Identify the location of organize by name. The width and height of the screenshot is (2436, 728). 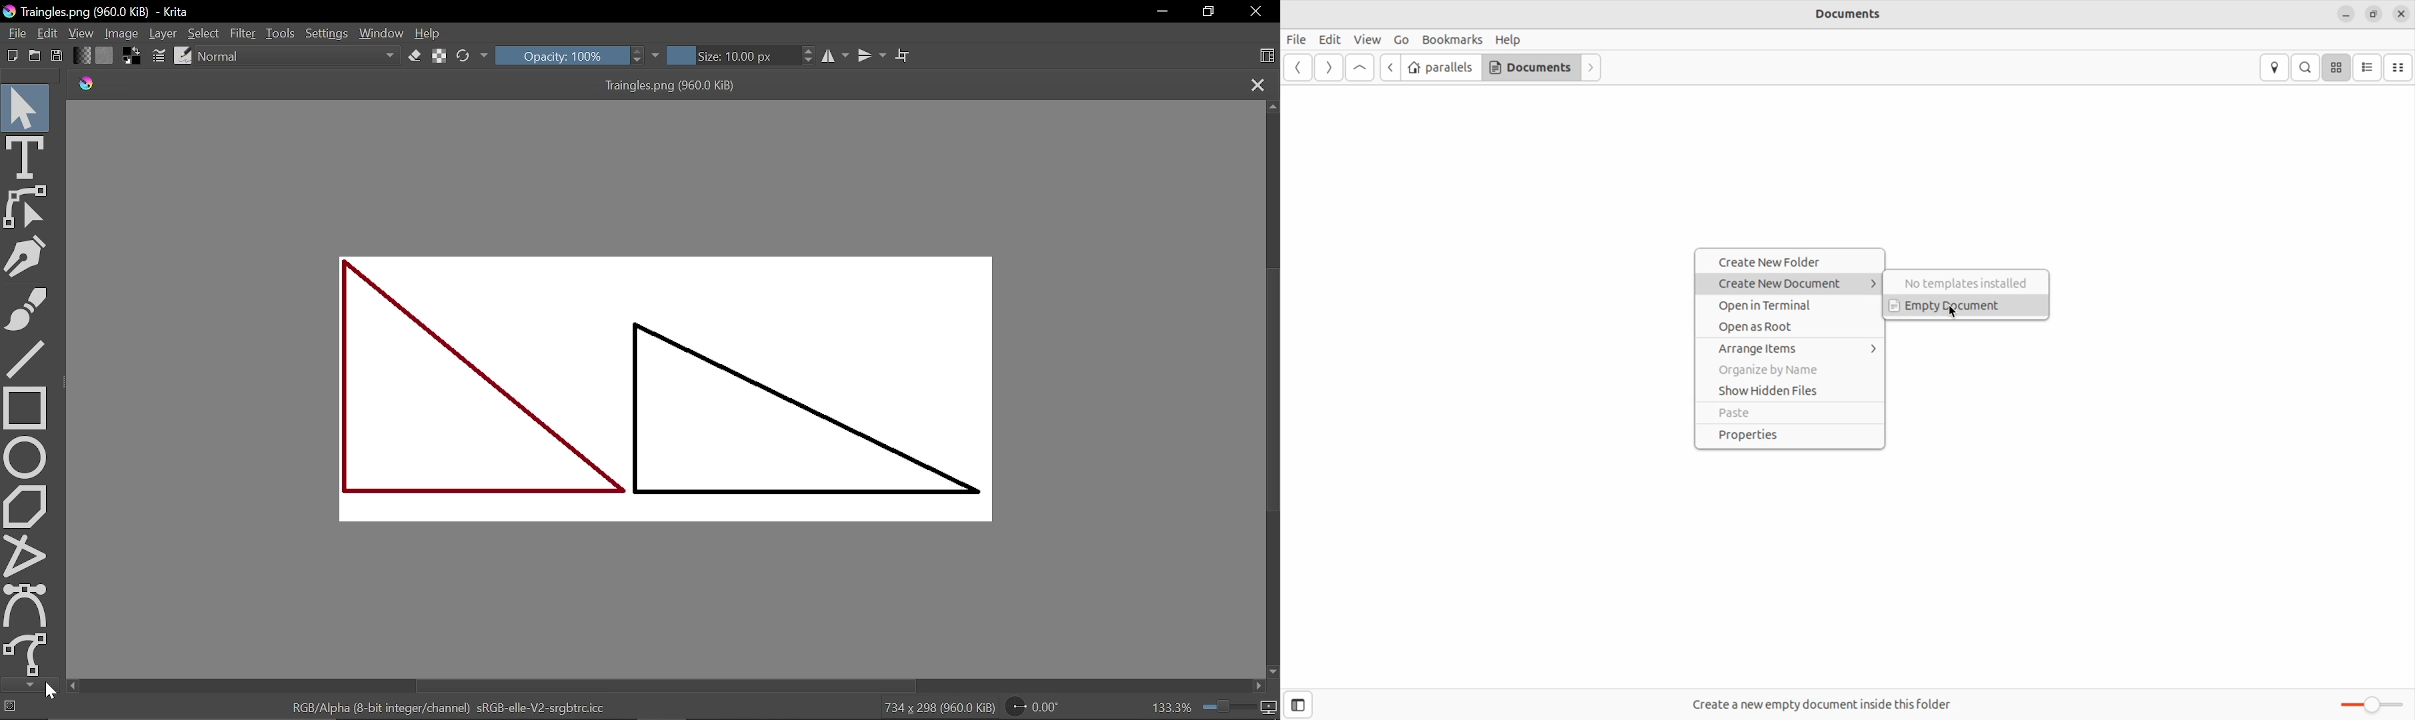
(1790, 371).